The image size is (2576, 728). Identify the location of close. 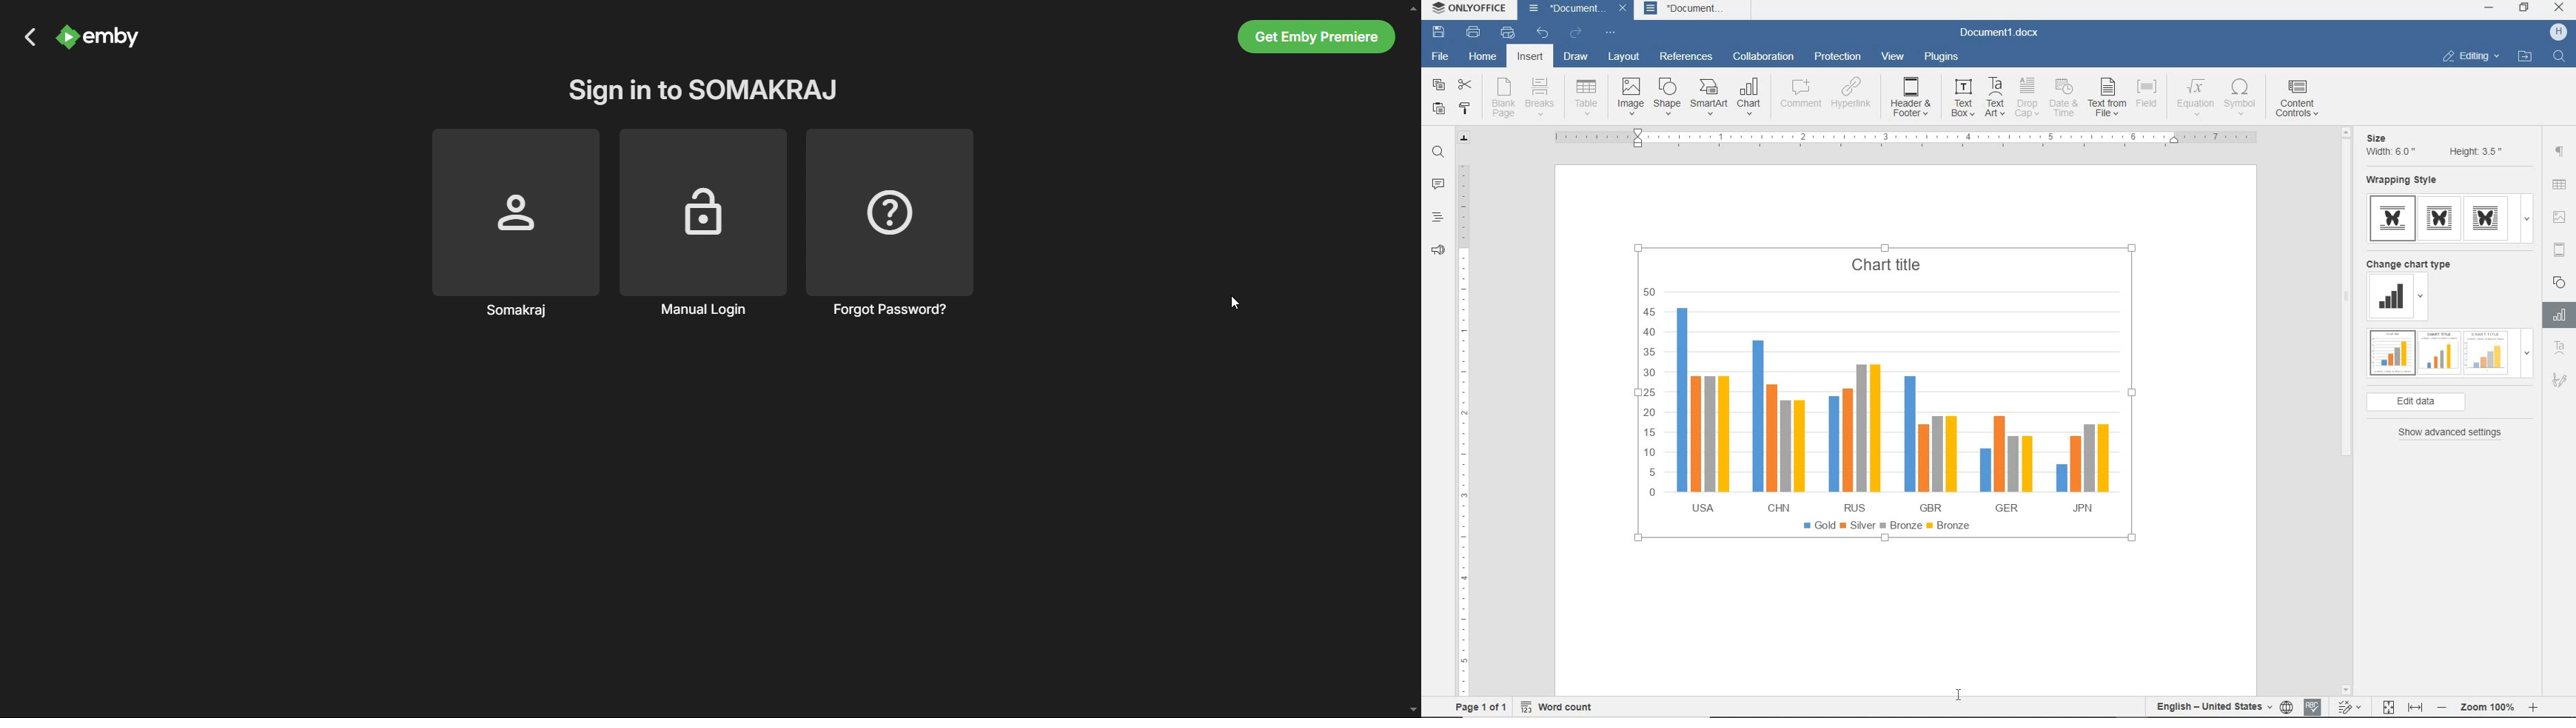
(2561, 9).